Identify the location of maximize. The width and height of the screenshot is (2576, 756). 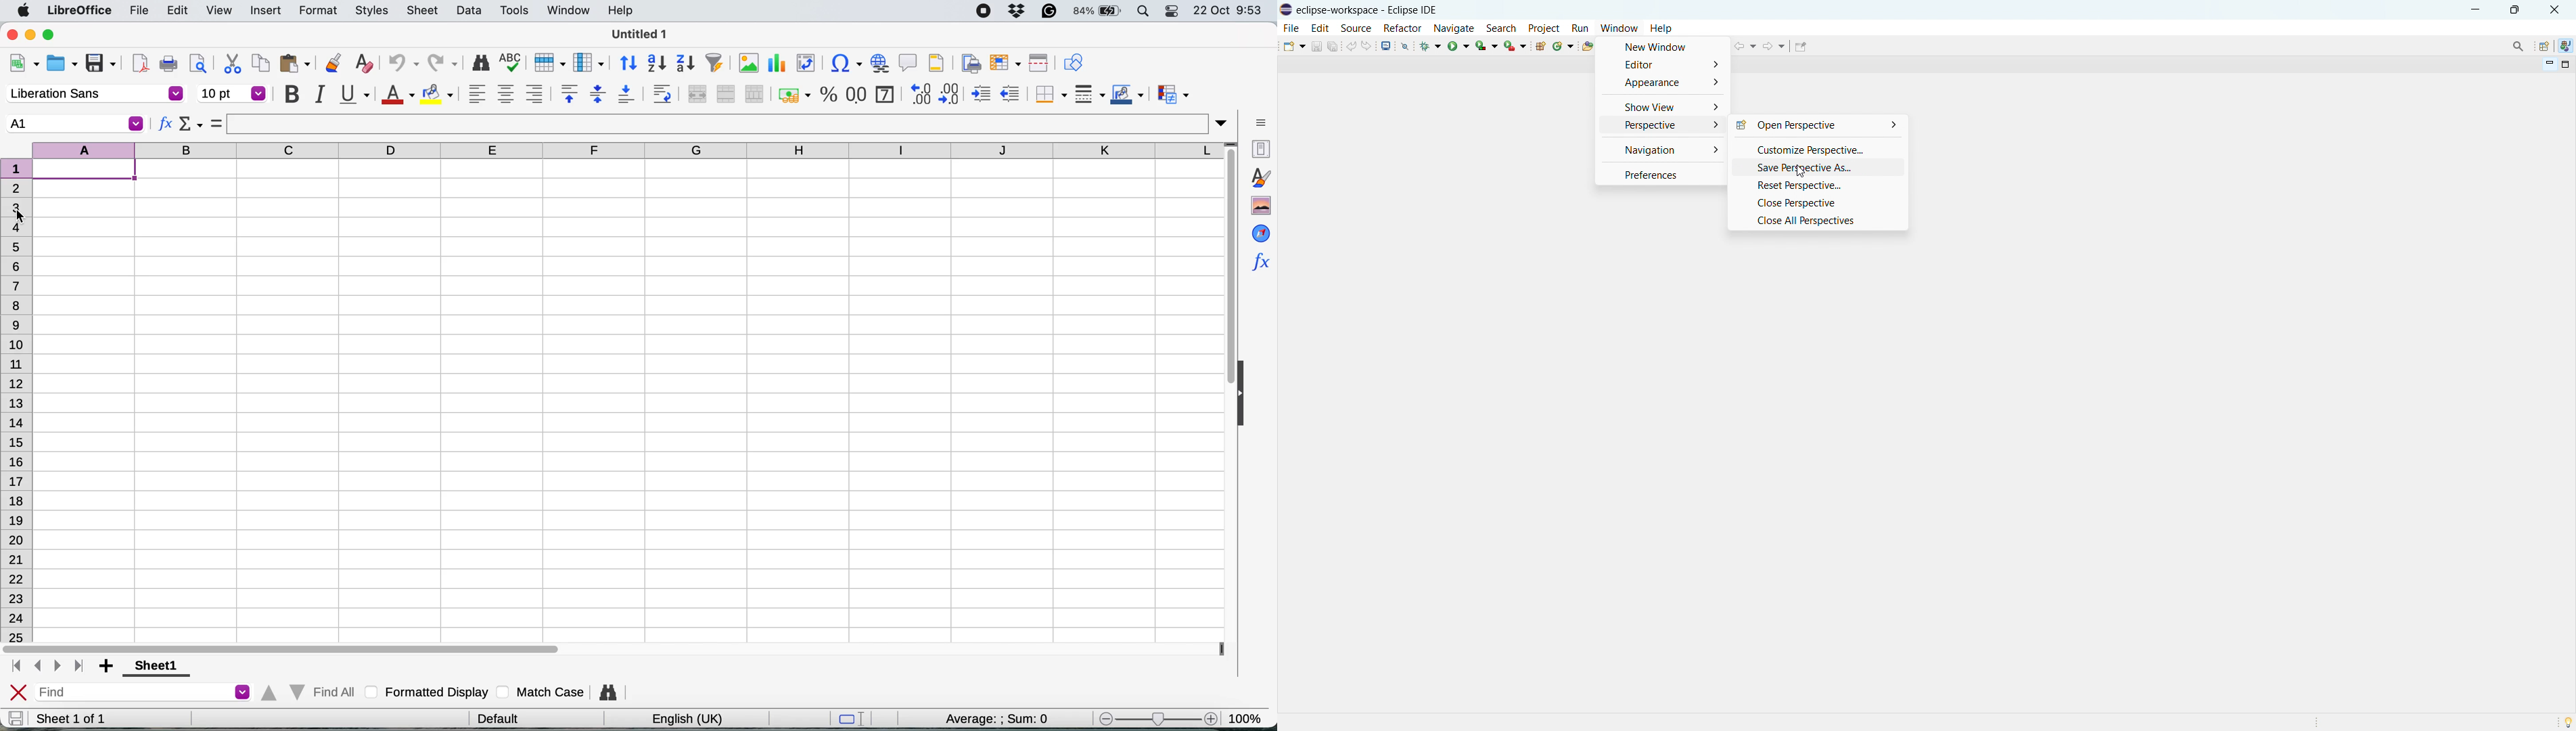
(2514, 9).